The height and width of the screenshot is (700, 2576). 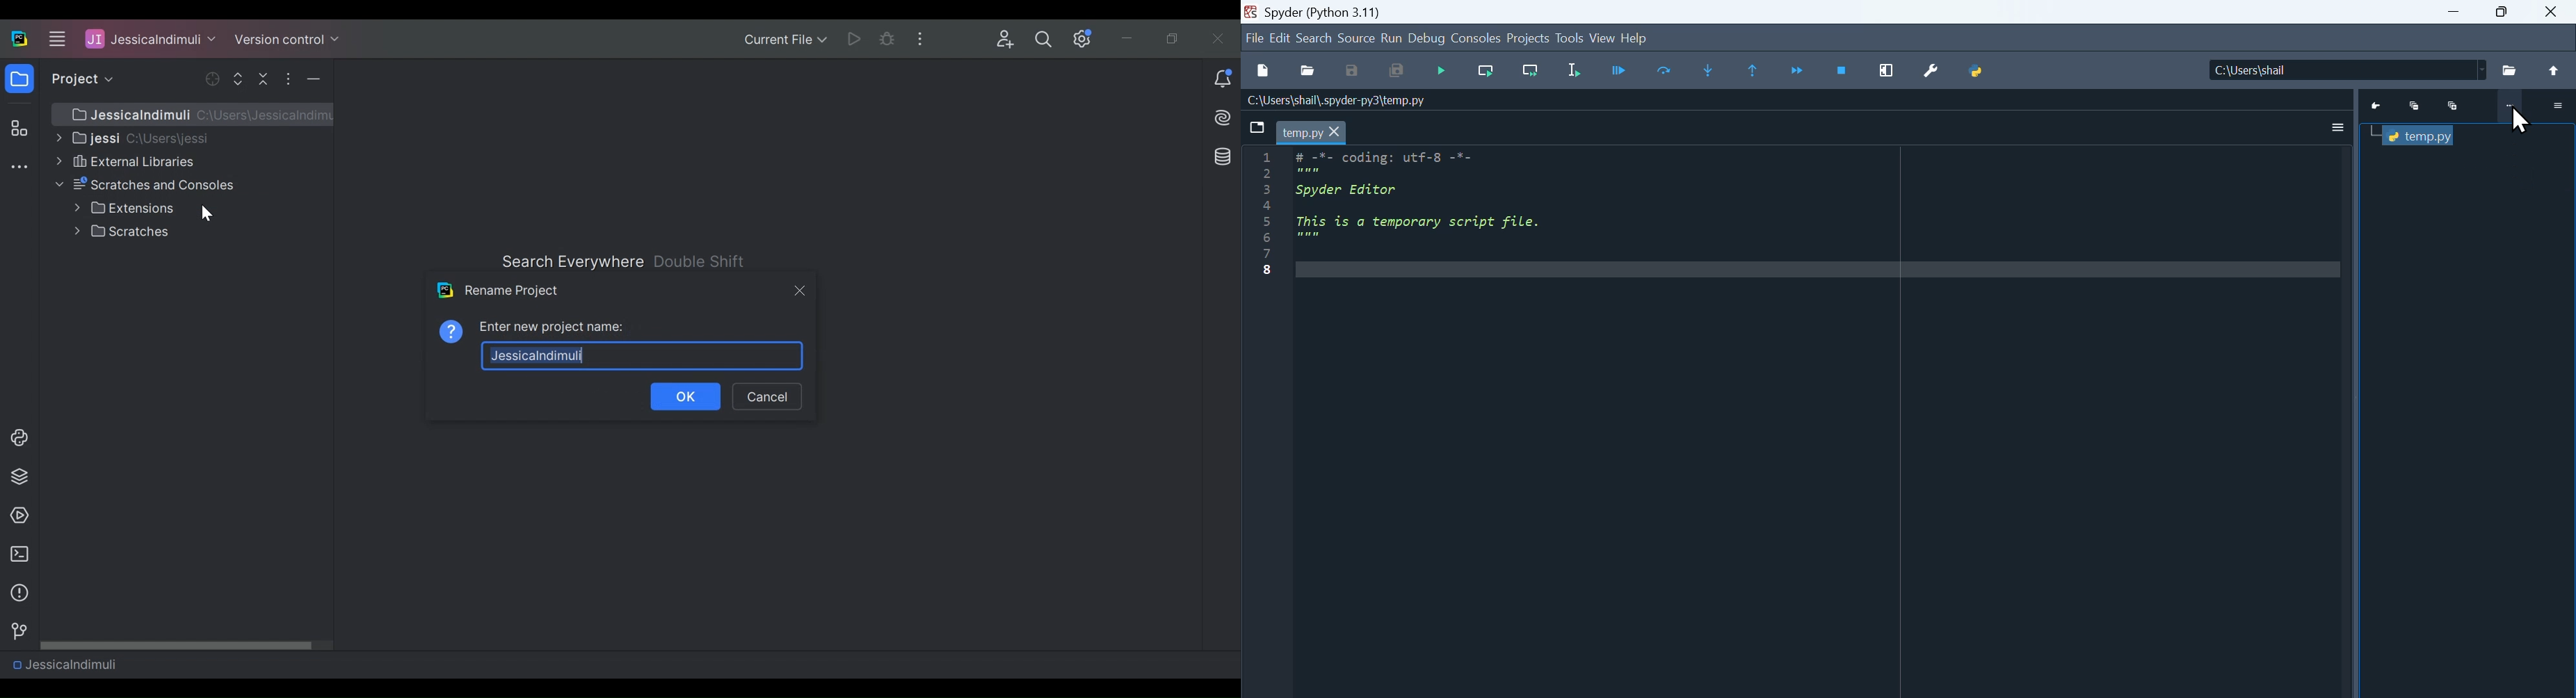 I want to click on Scratches and Console File, so click(x=147, y=185).